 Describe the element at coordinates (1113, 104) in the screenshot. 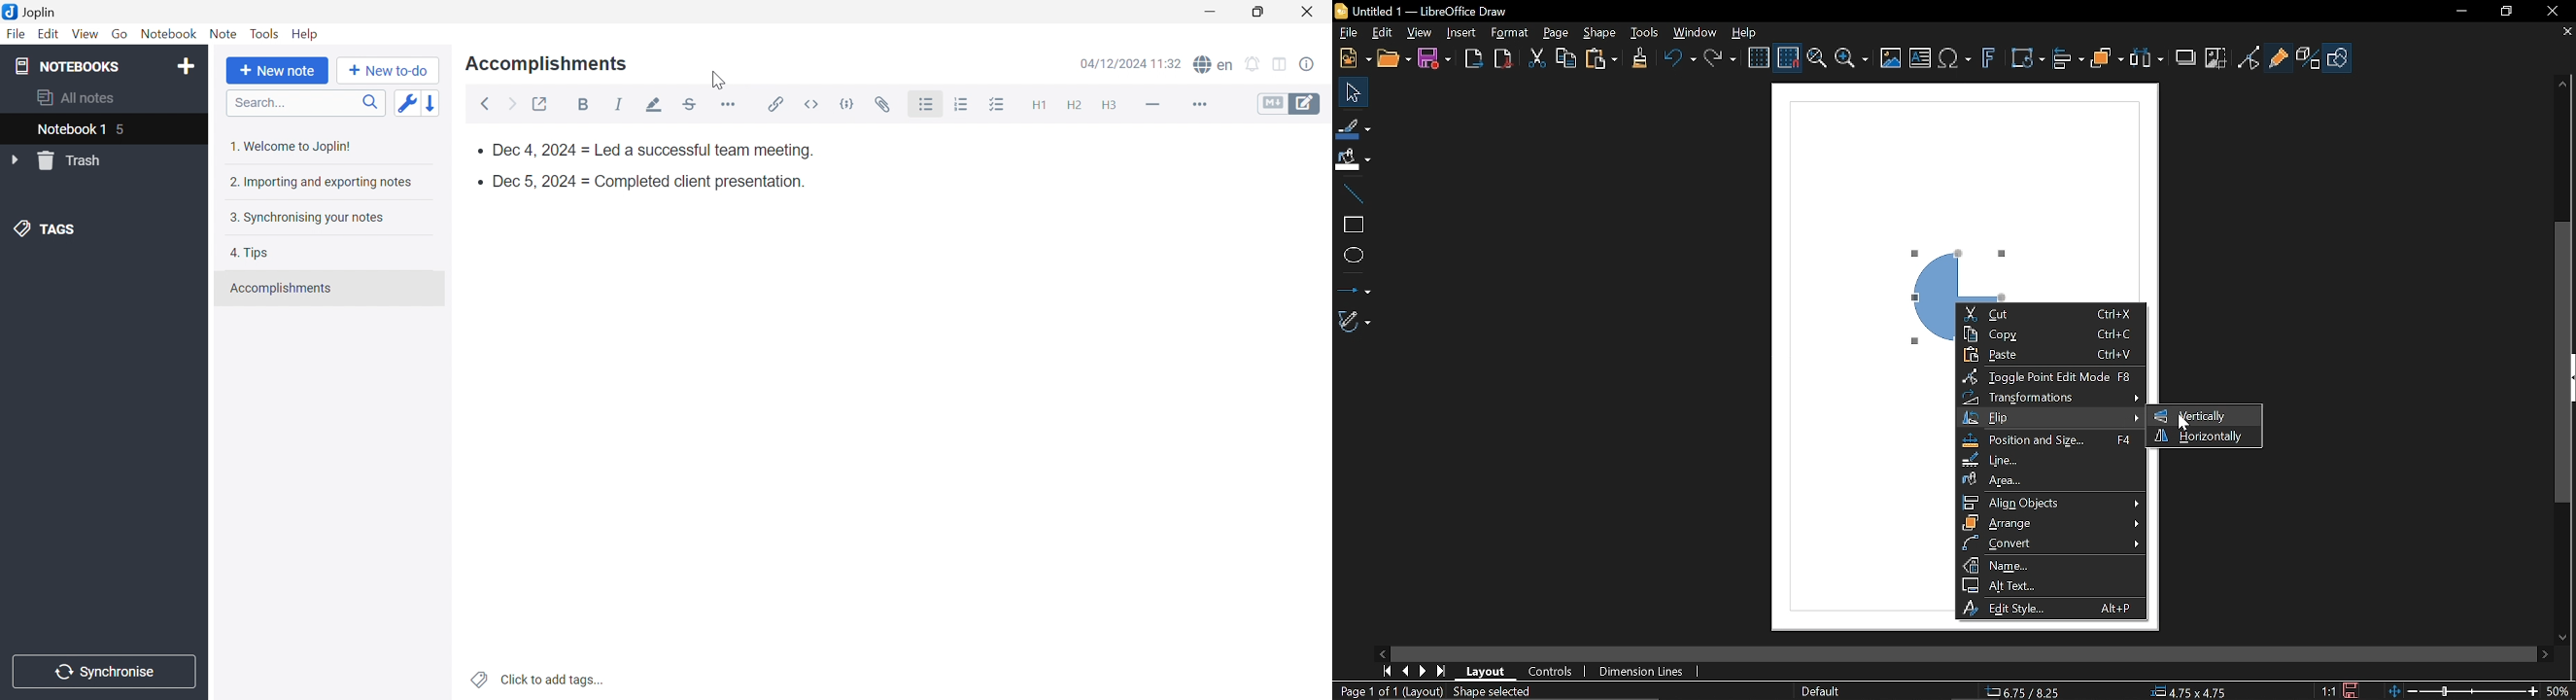

I see `Heading 3` at that location.